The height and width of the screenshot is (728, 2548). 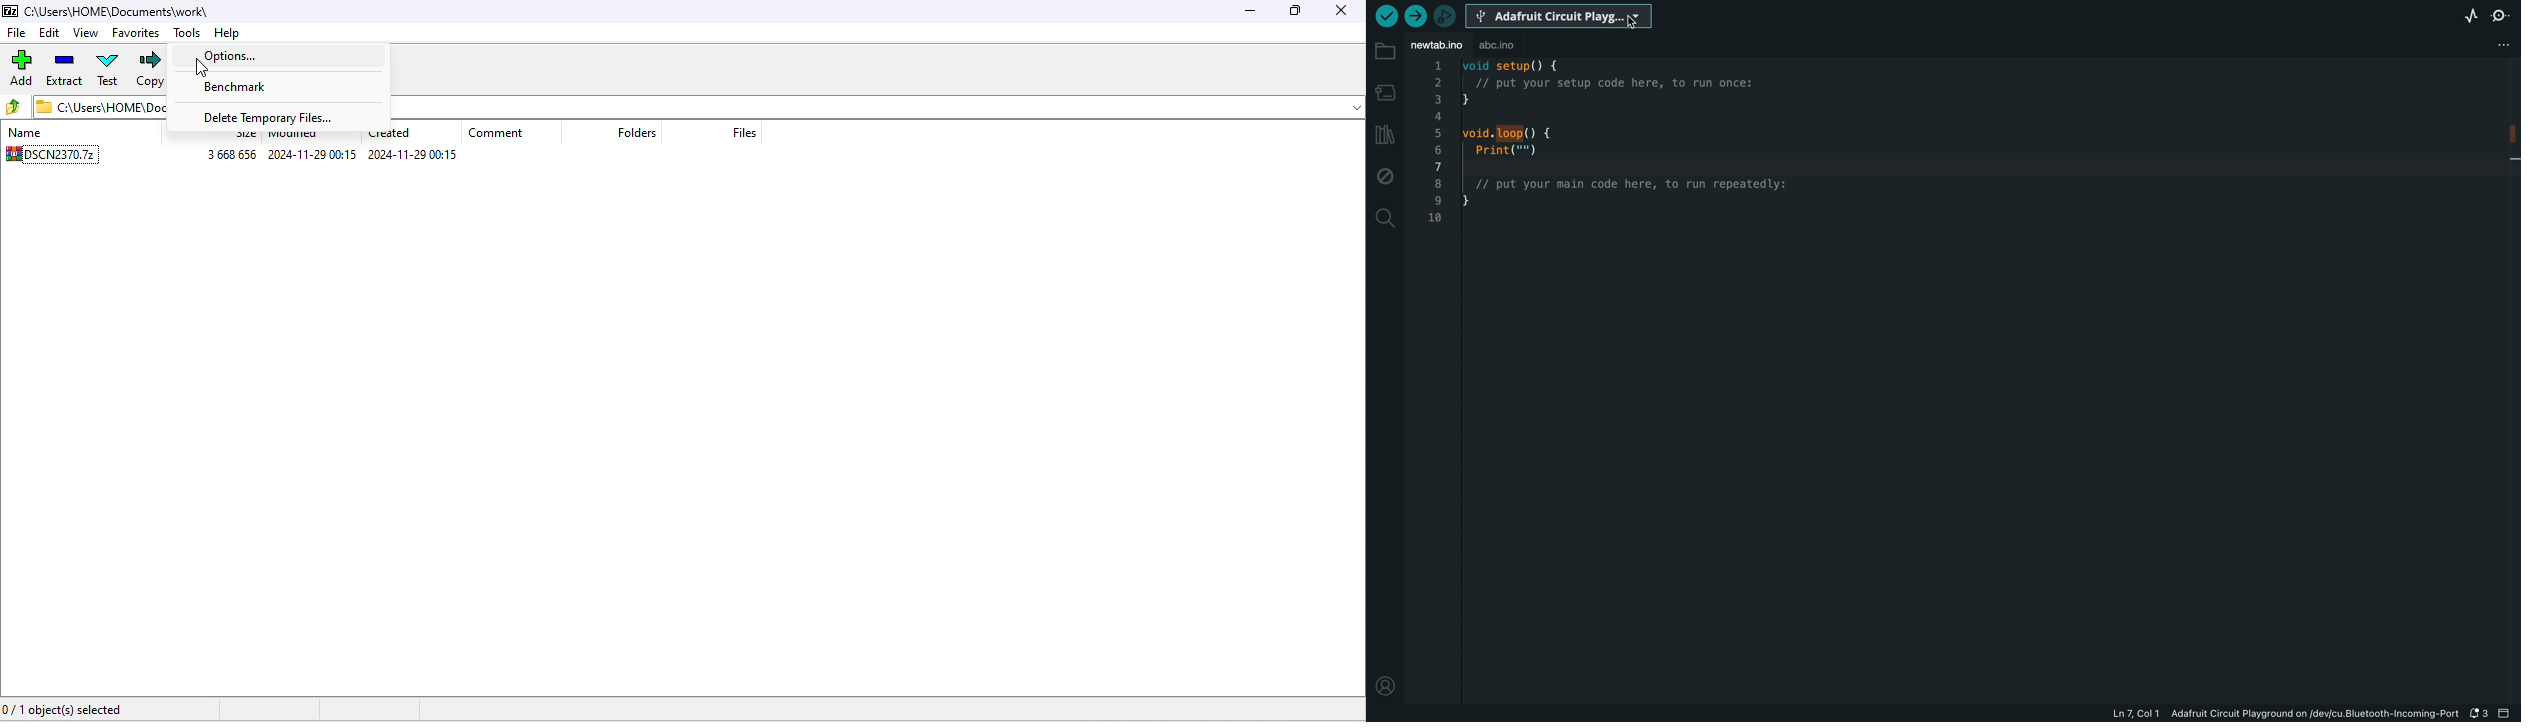 What do you see at coordinates (87, 34) in the screenshot?
I see `view` at bounding box center [87, 34].